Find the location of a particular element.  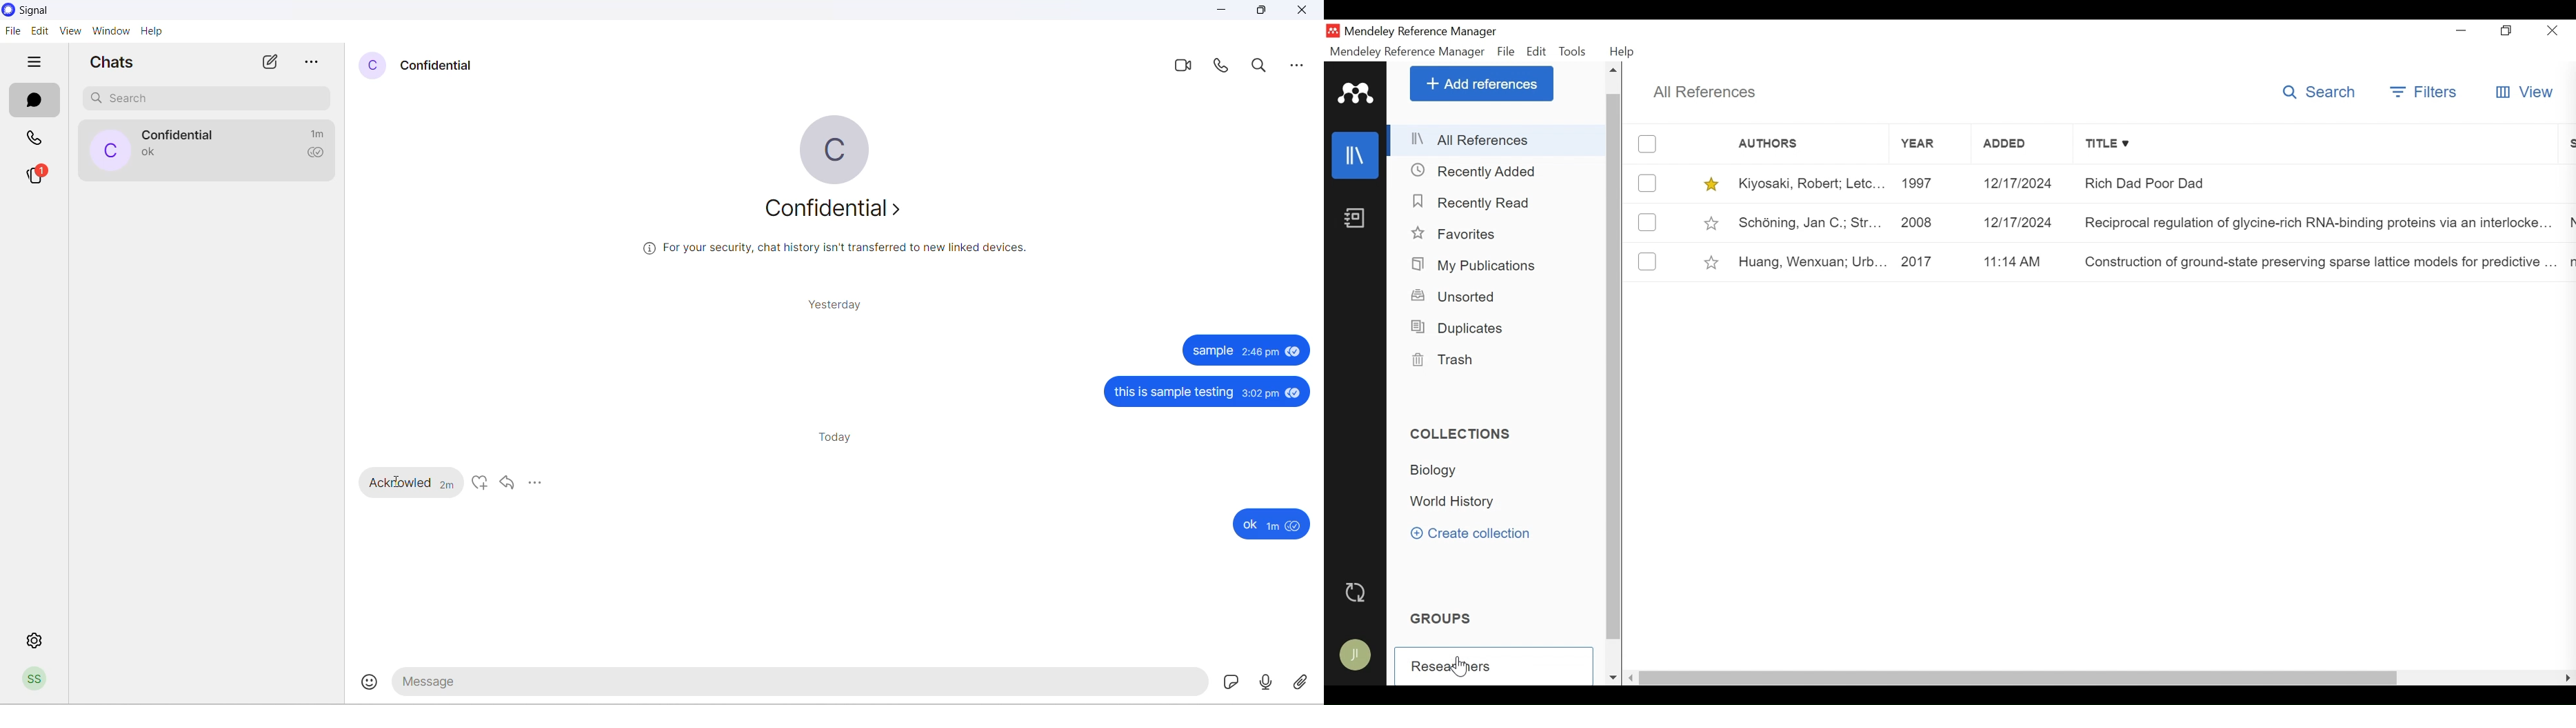

profile is located at coordinates (35, 680).